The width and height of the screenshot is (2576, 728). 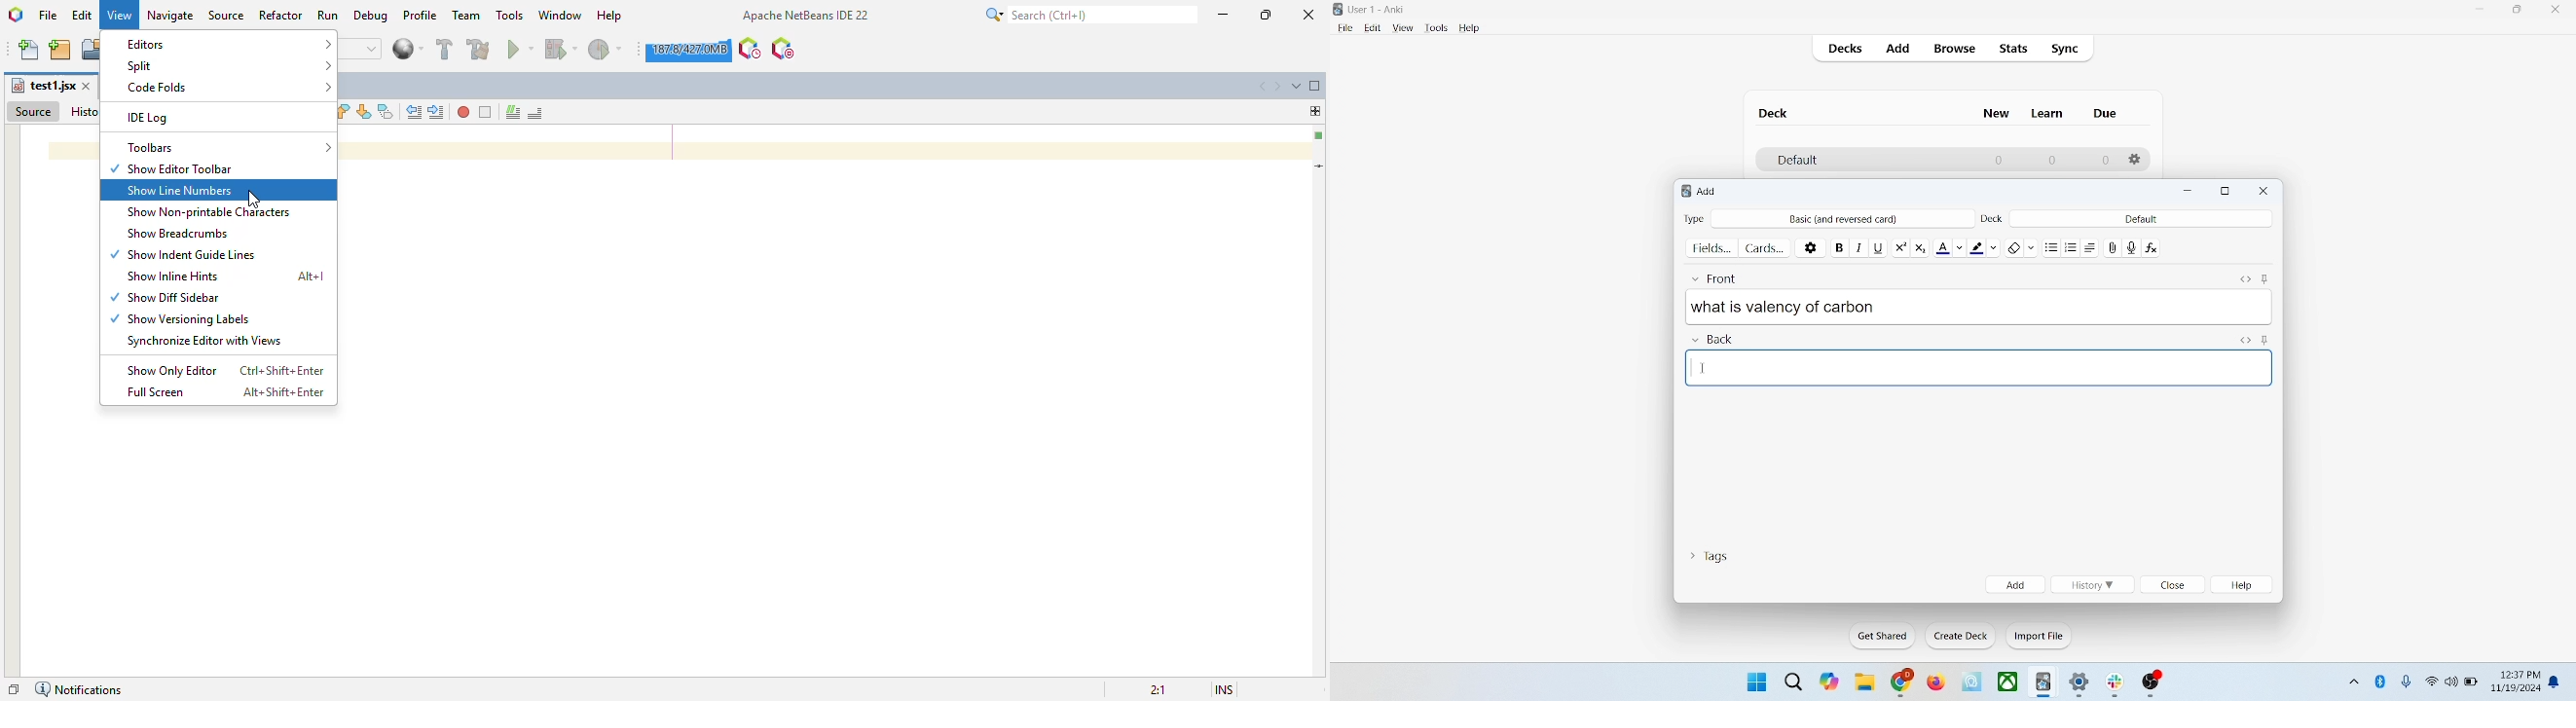 What do you see at coordinates (2051, 246) in the screenshot?
I see `unordered list` at bounding box center [2051, 246].